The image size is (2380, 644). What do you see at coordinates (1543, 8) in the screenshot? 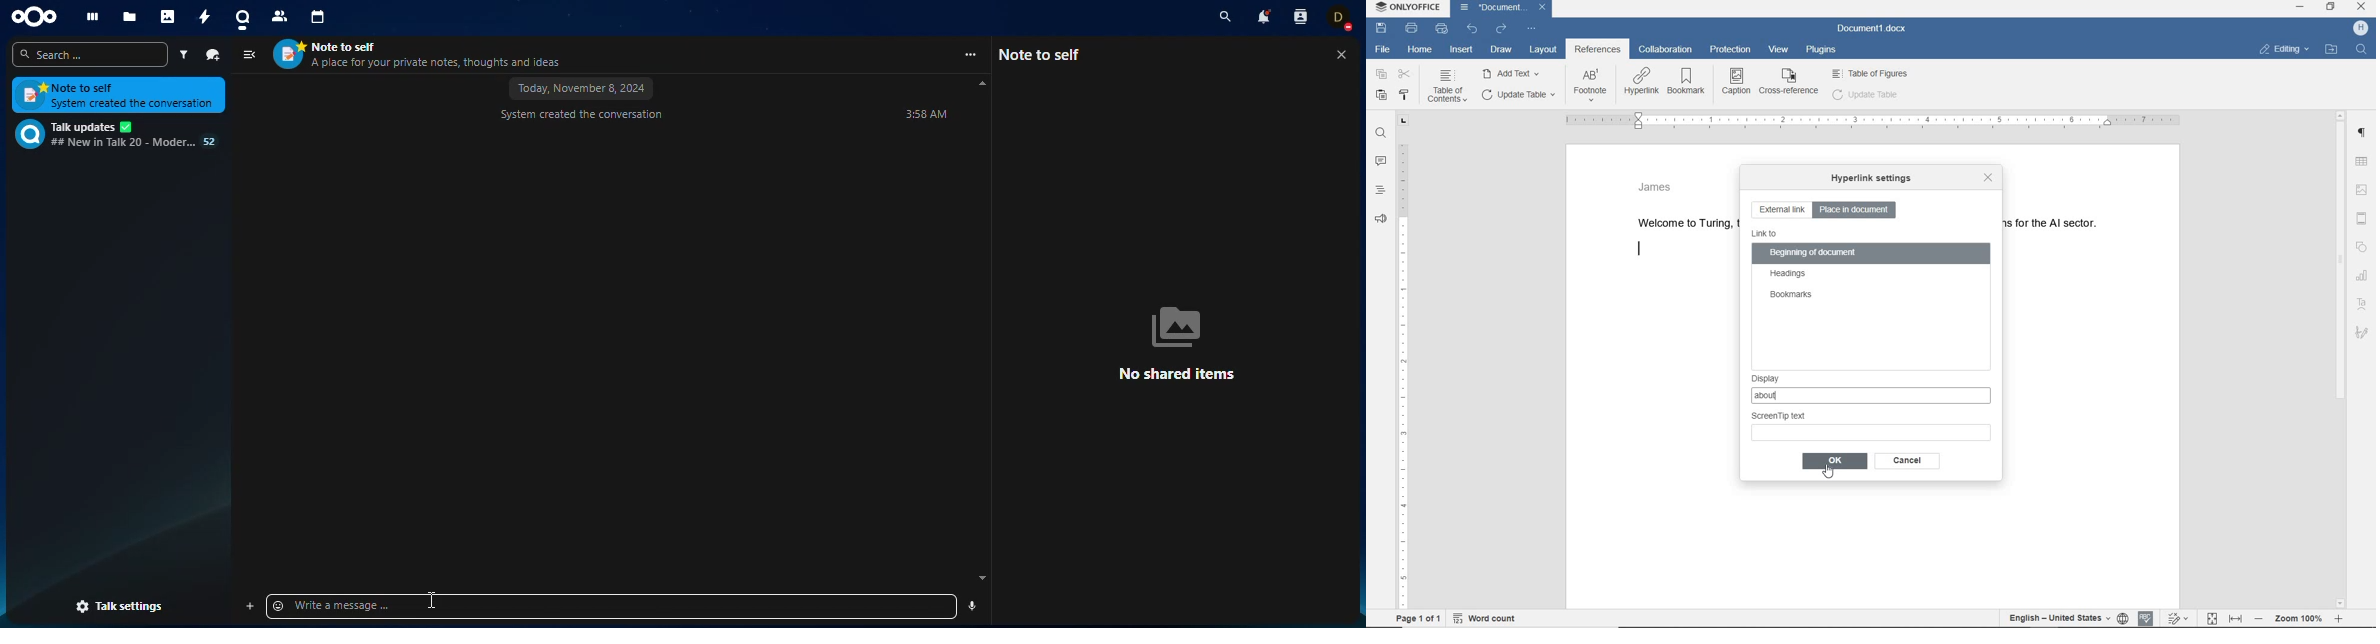
I see `Close` at bounding box center [1543, 8].